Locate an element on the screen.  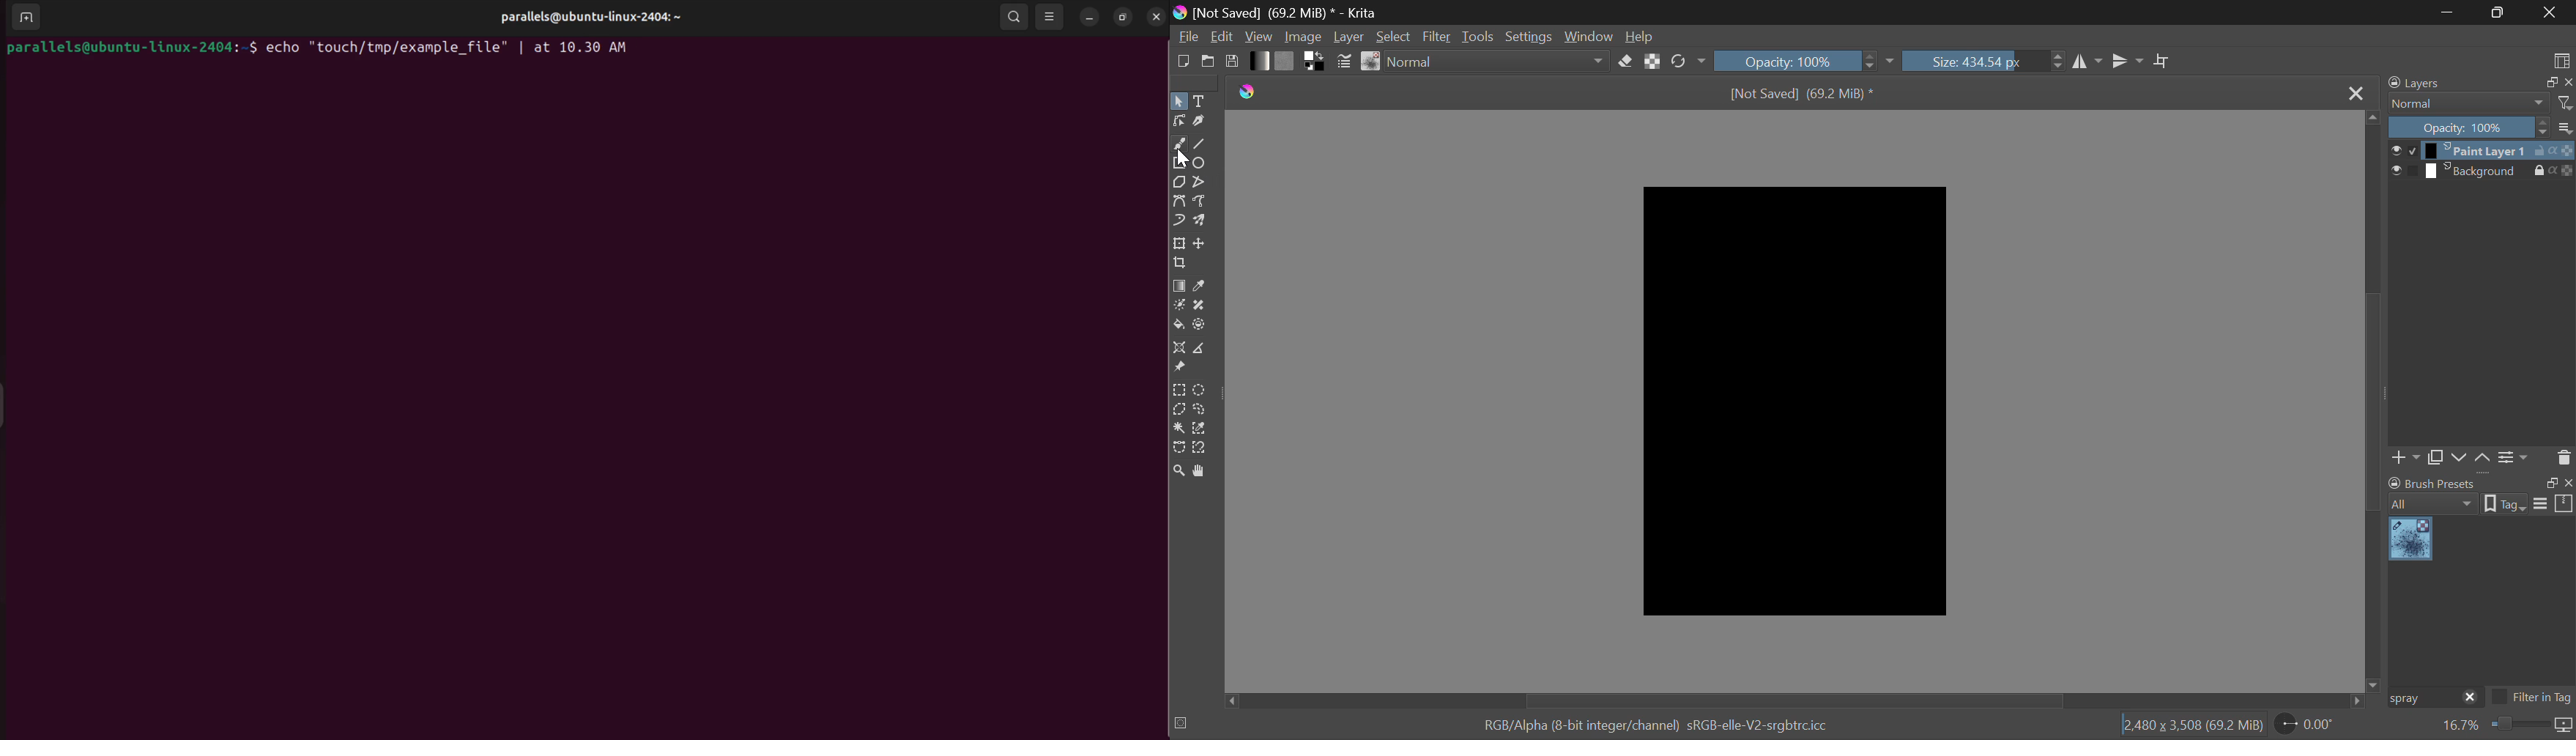
close is located at coordinates (2567, 483).